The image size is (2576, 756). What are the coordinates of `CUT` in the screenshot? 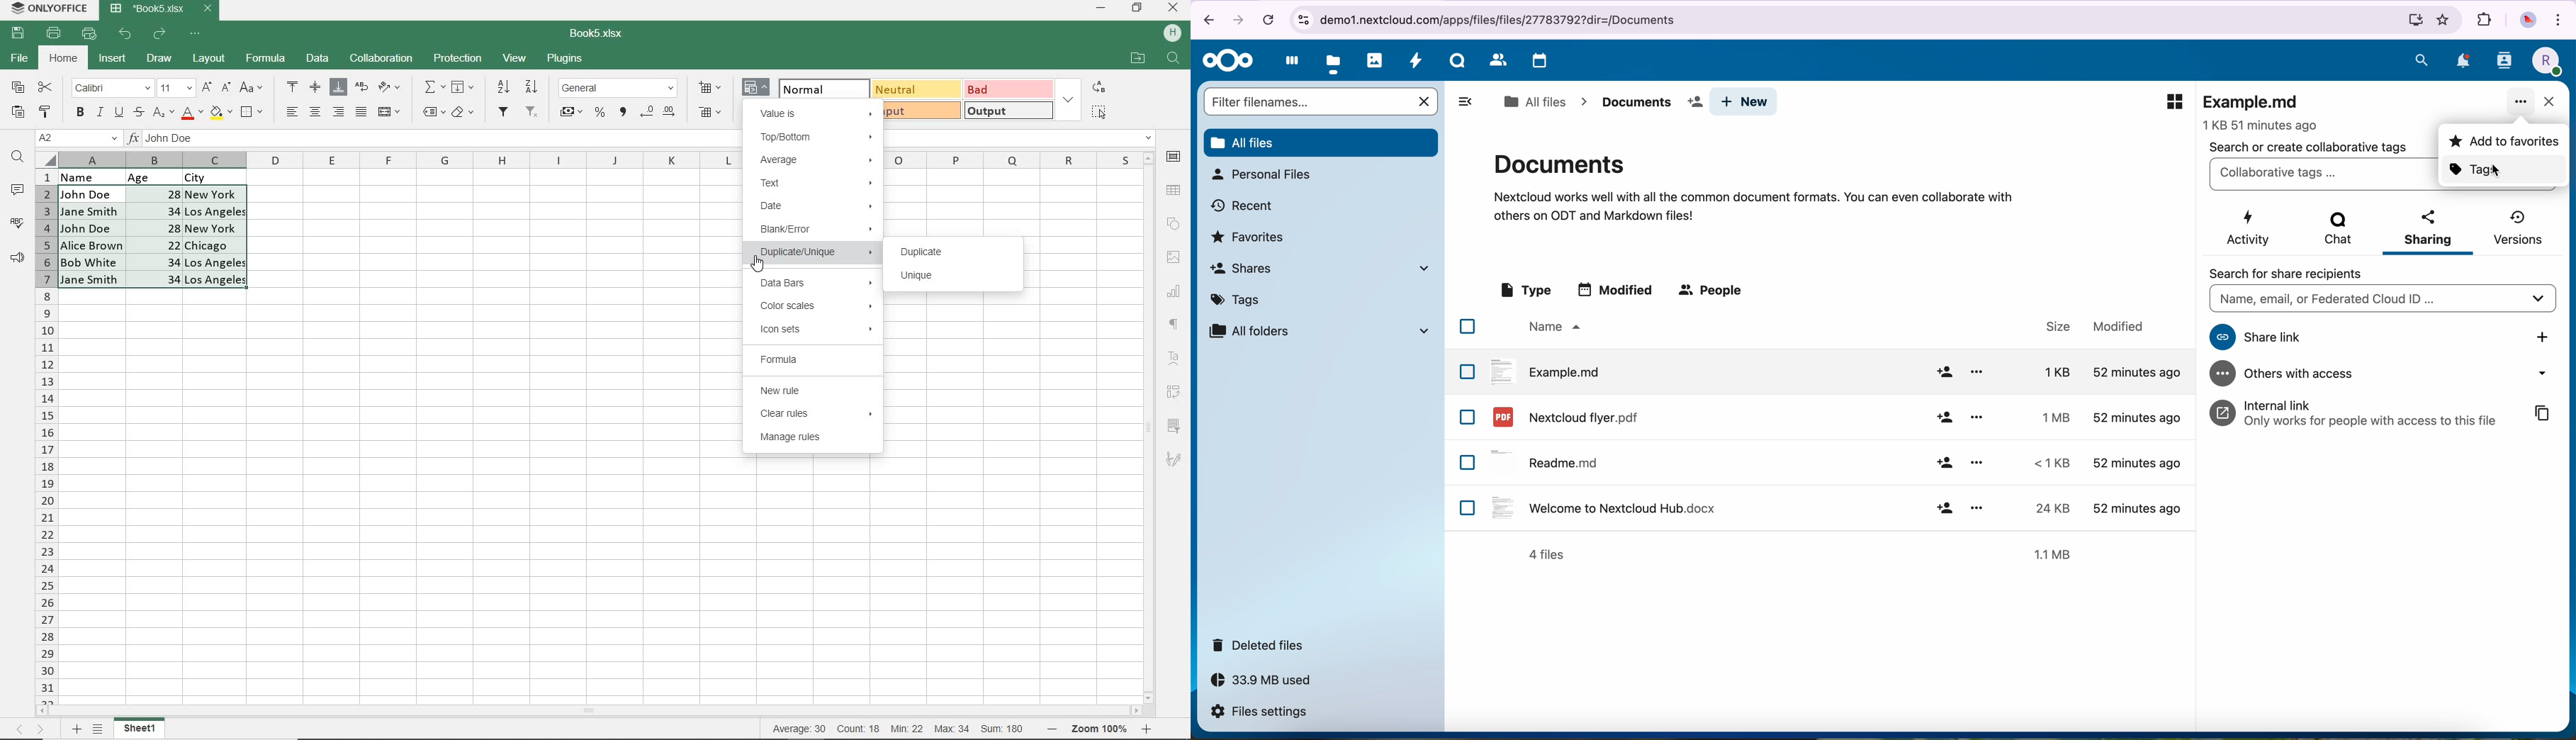 It's located at (46, 87).